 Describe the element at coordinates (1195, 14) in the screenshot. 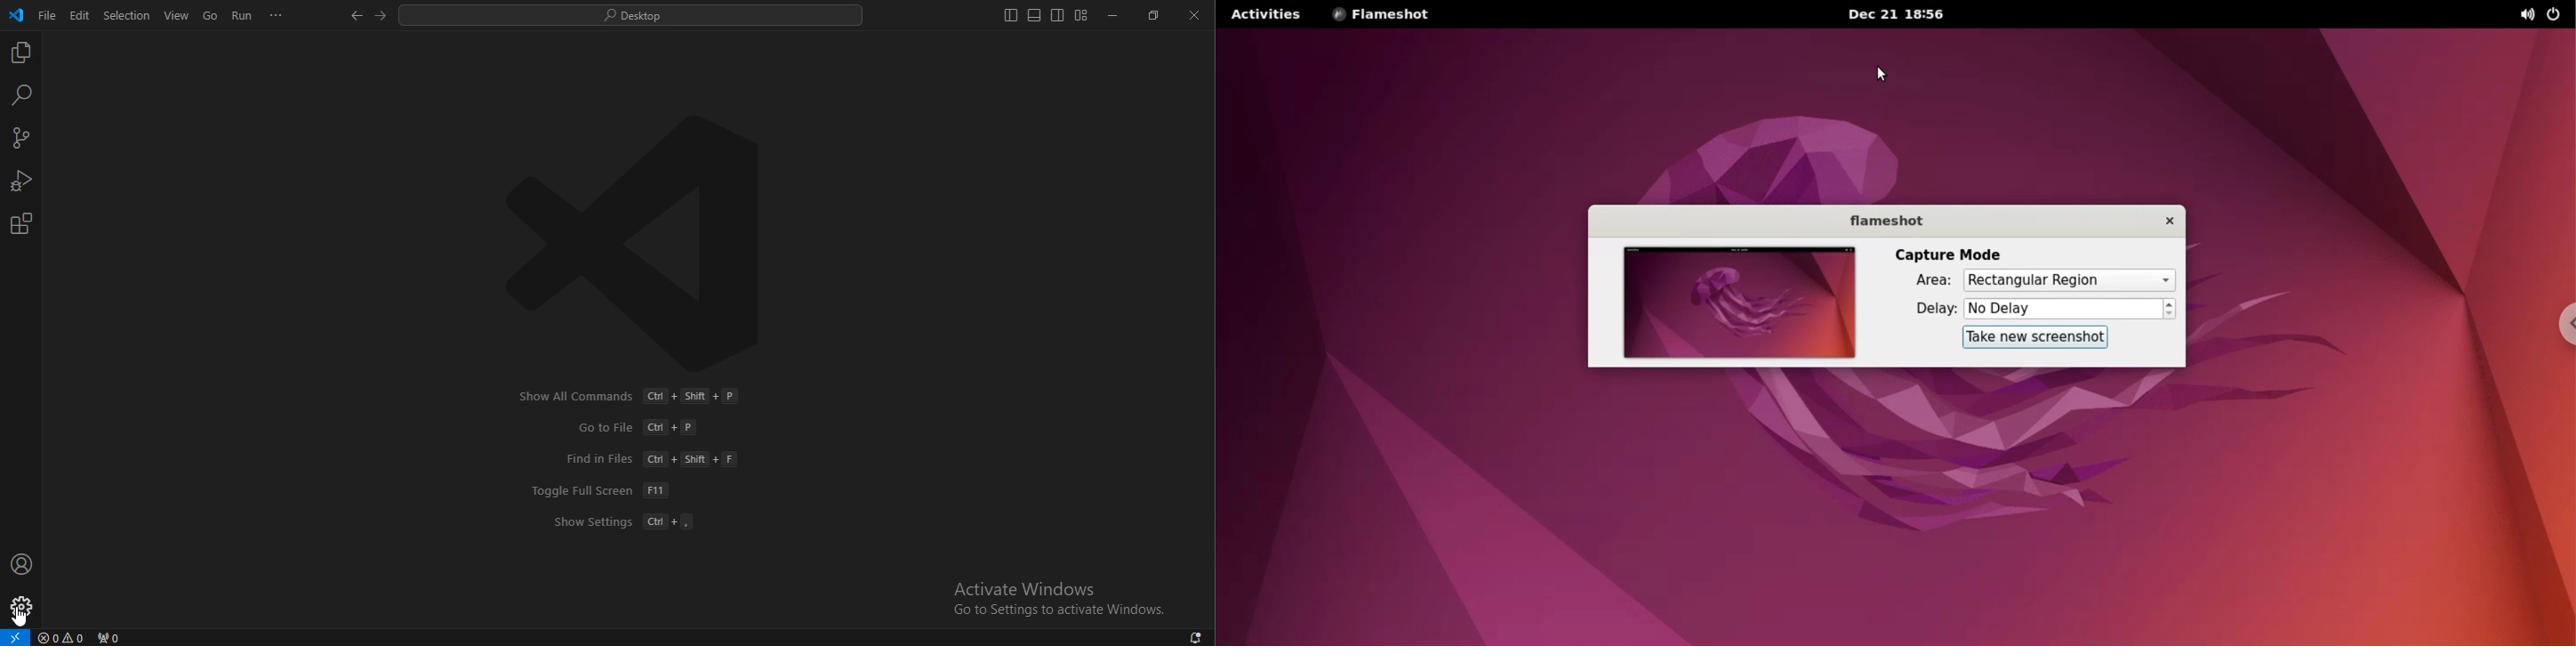

I see `close` at that location.